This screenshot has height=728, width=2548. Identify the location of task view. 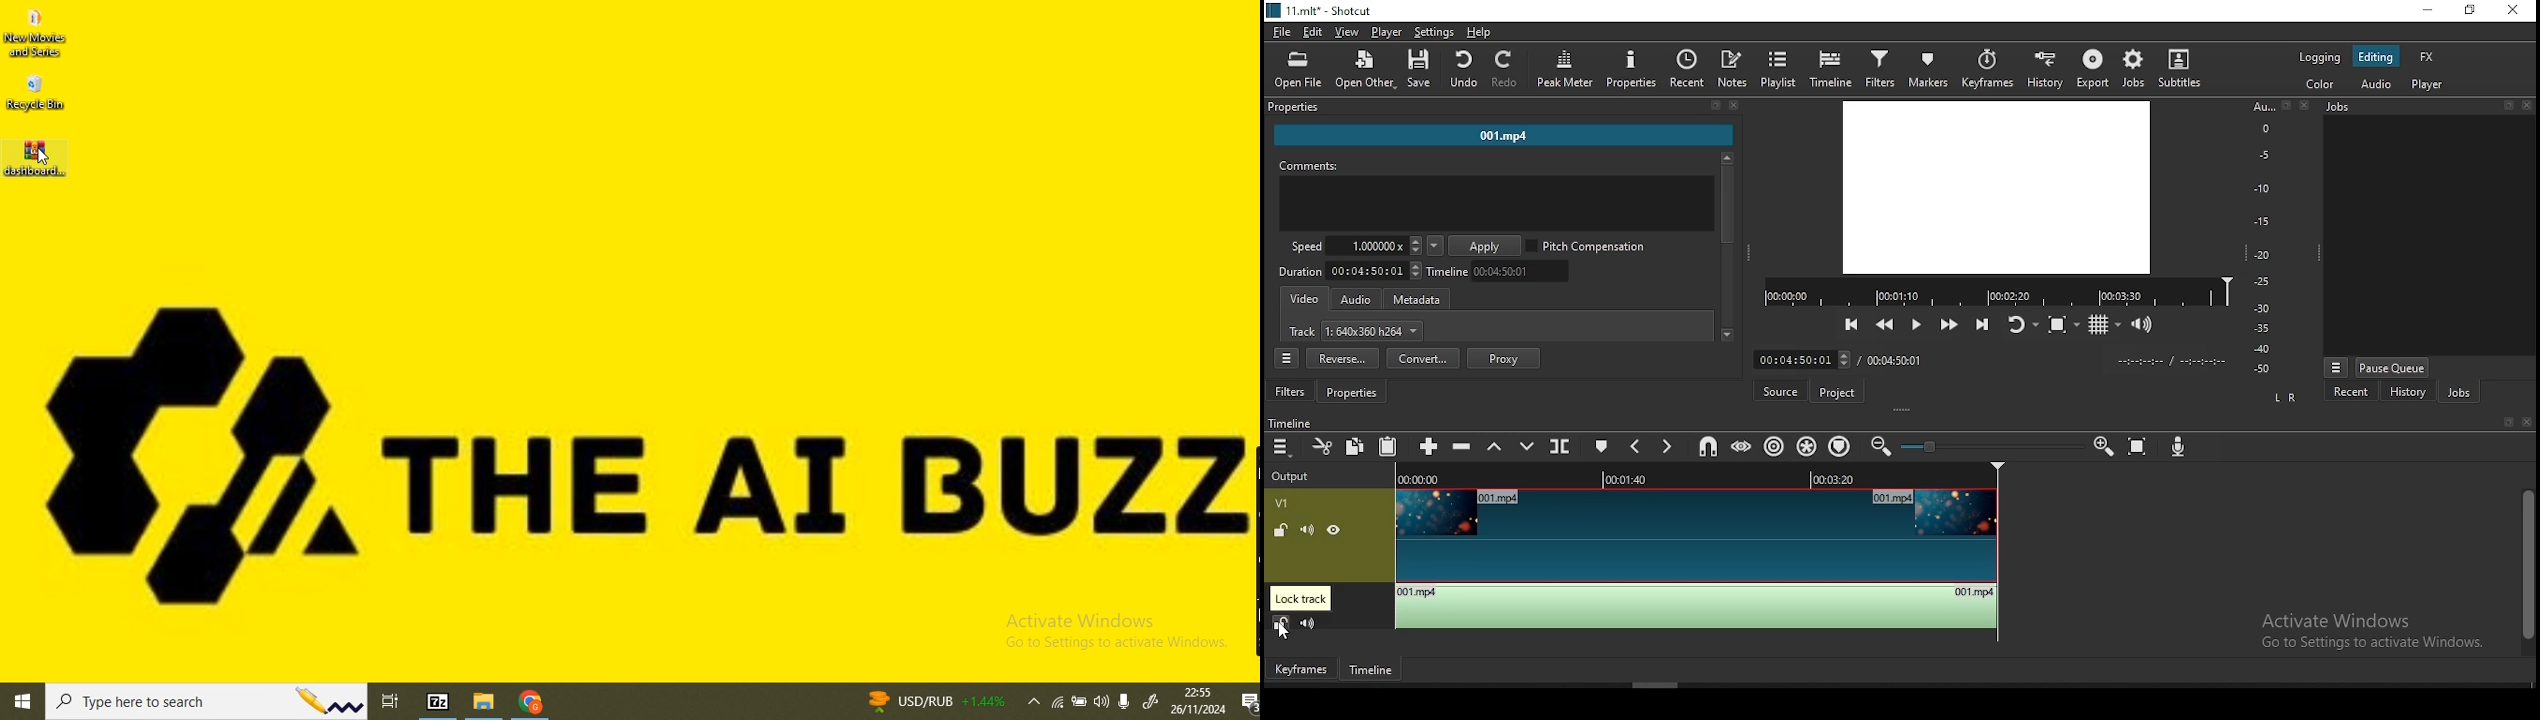
(395, 698).